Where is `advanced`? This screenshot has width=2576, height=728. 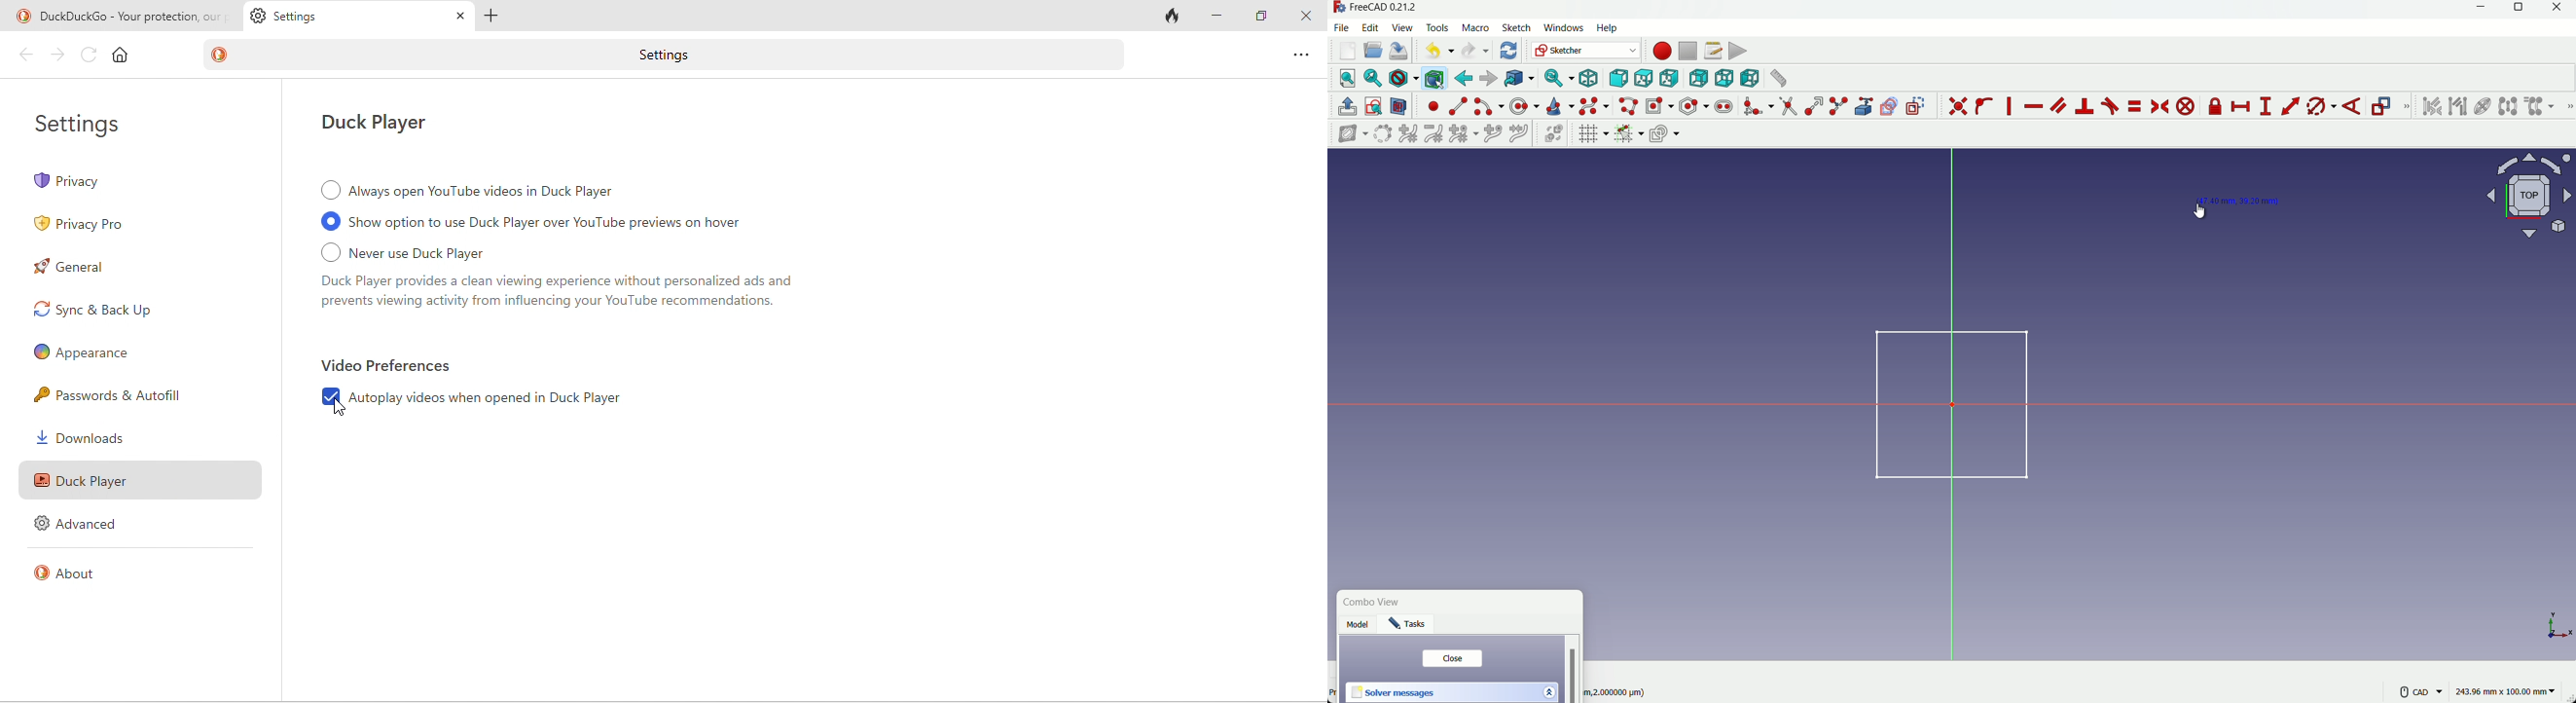
advanced is located at coordinates (83, 524).